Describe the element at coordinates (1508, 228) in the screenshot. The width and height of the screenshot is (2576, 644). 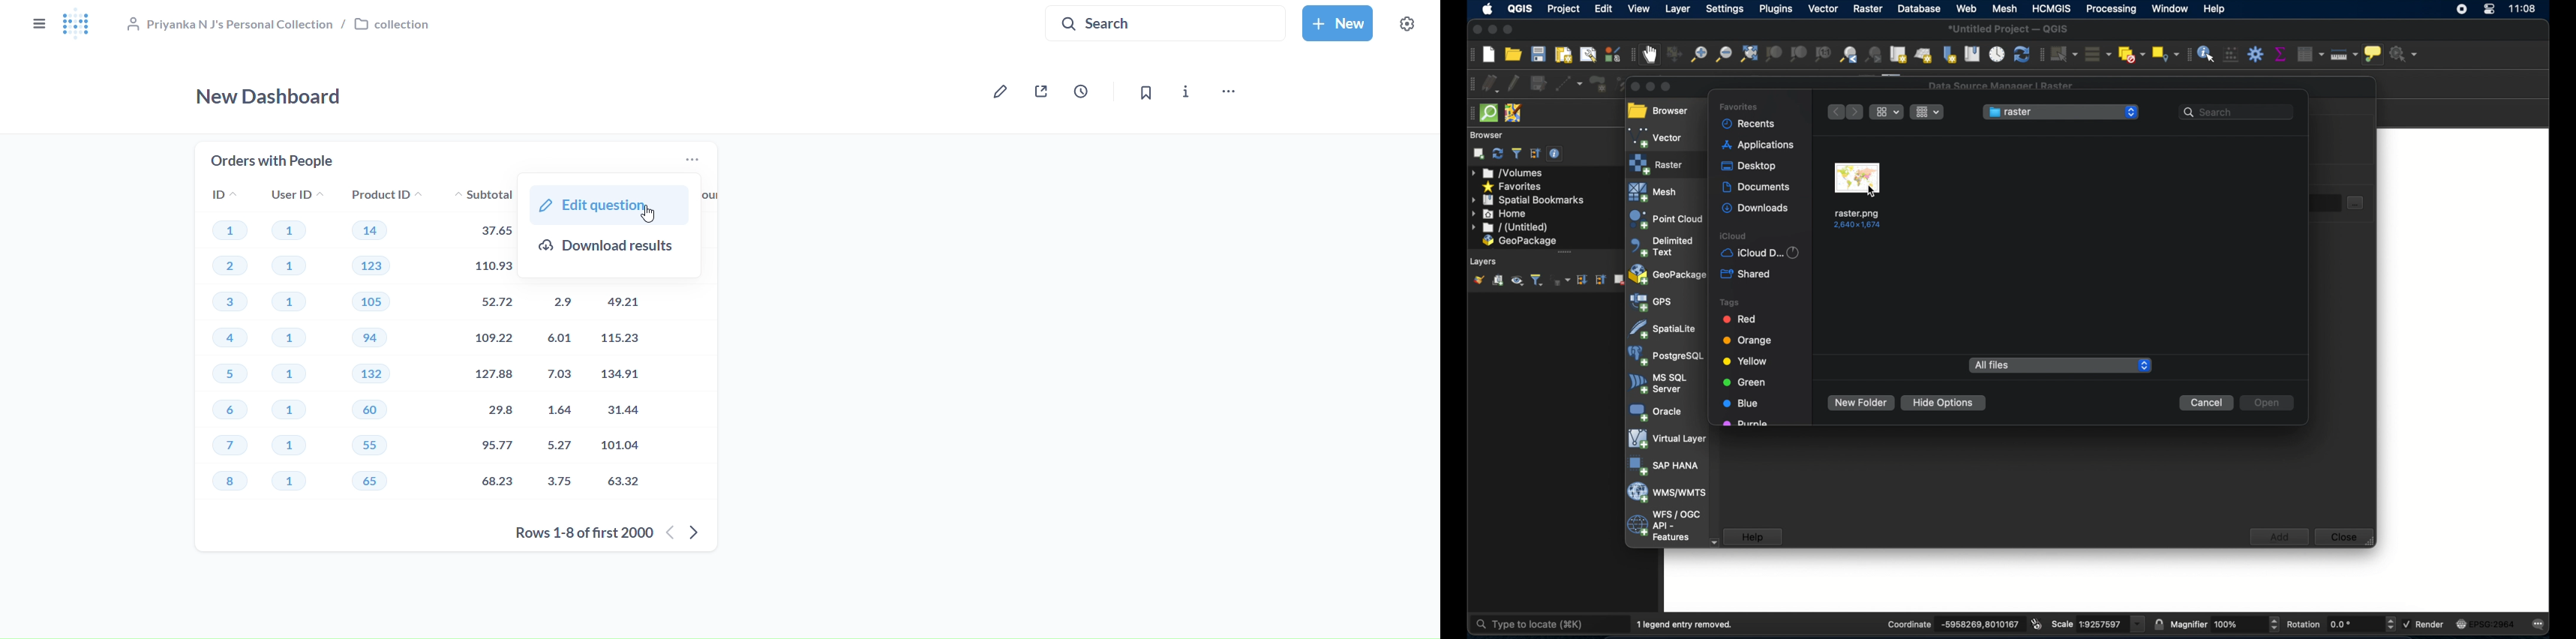
I see `untitled` at that location.